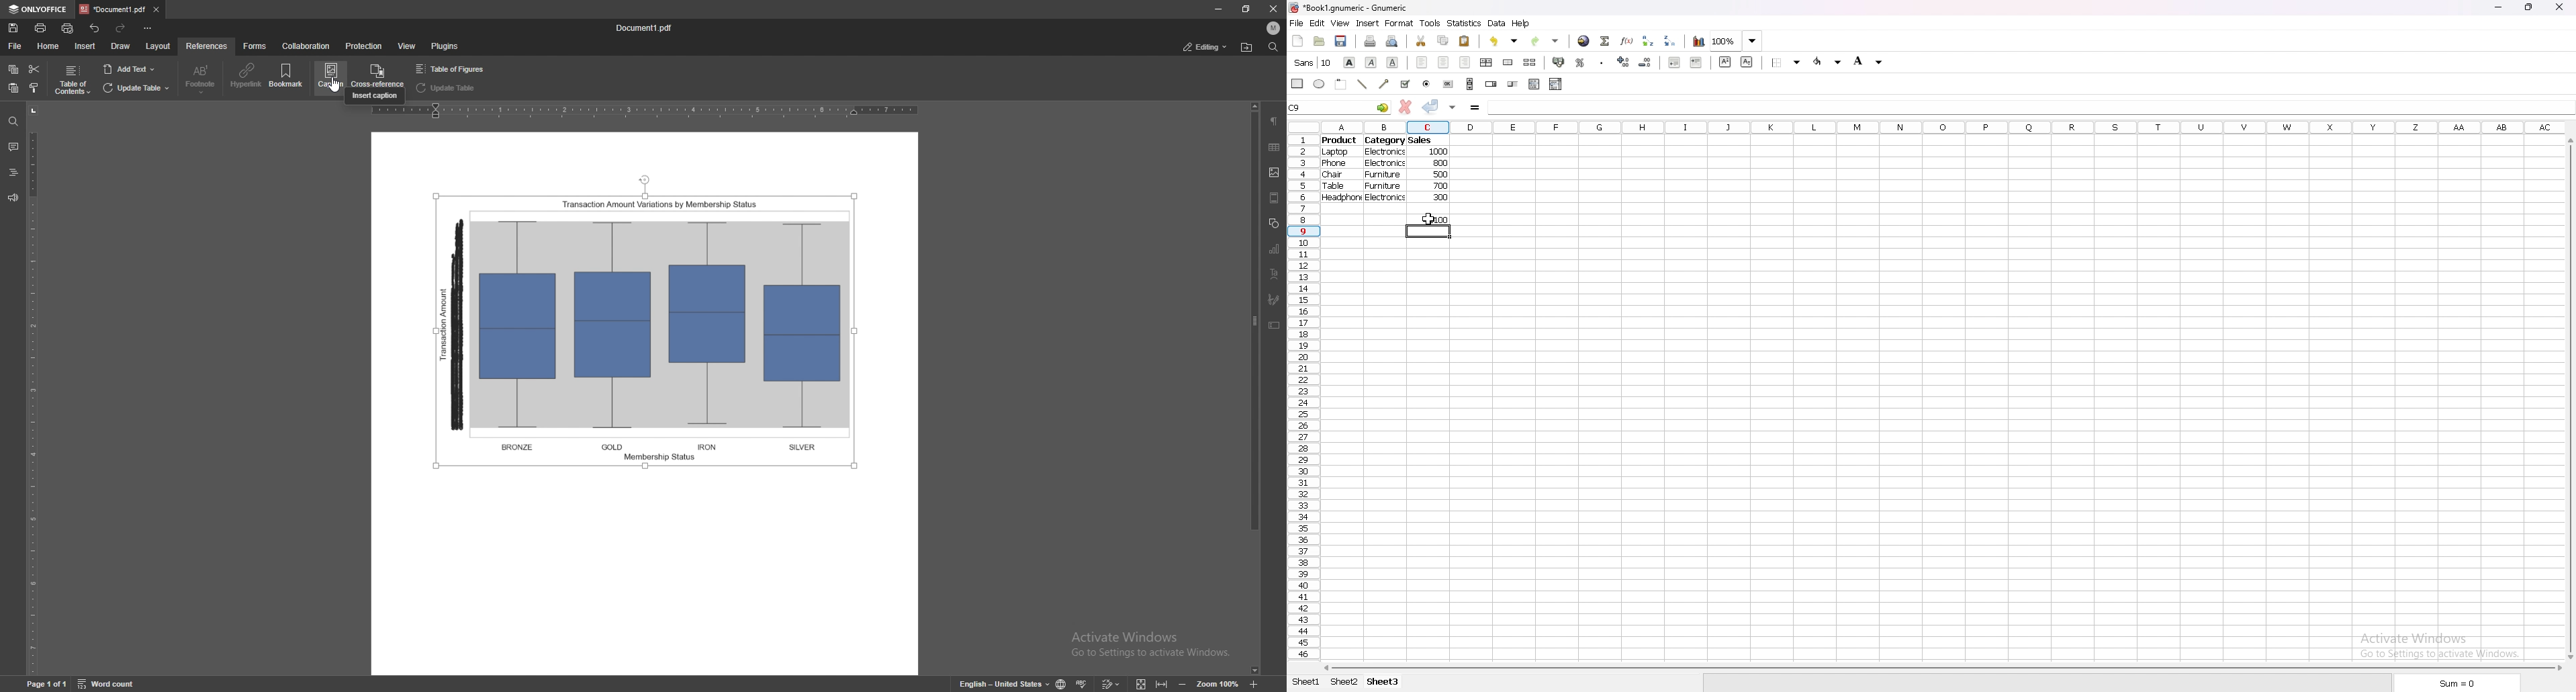  What do you see at coordinates (121, 46) in the screenshot?
I see `draw` at bounding box center [121, 46].